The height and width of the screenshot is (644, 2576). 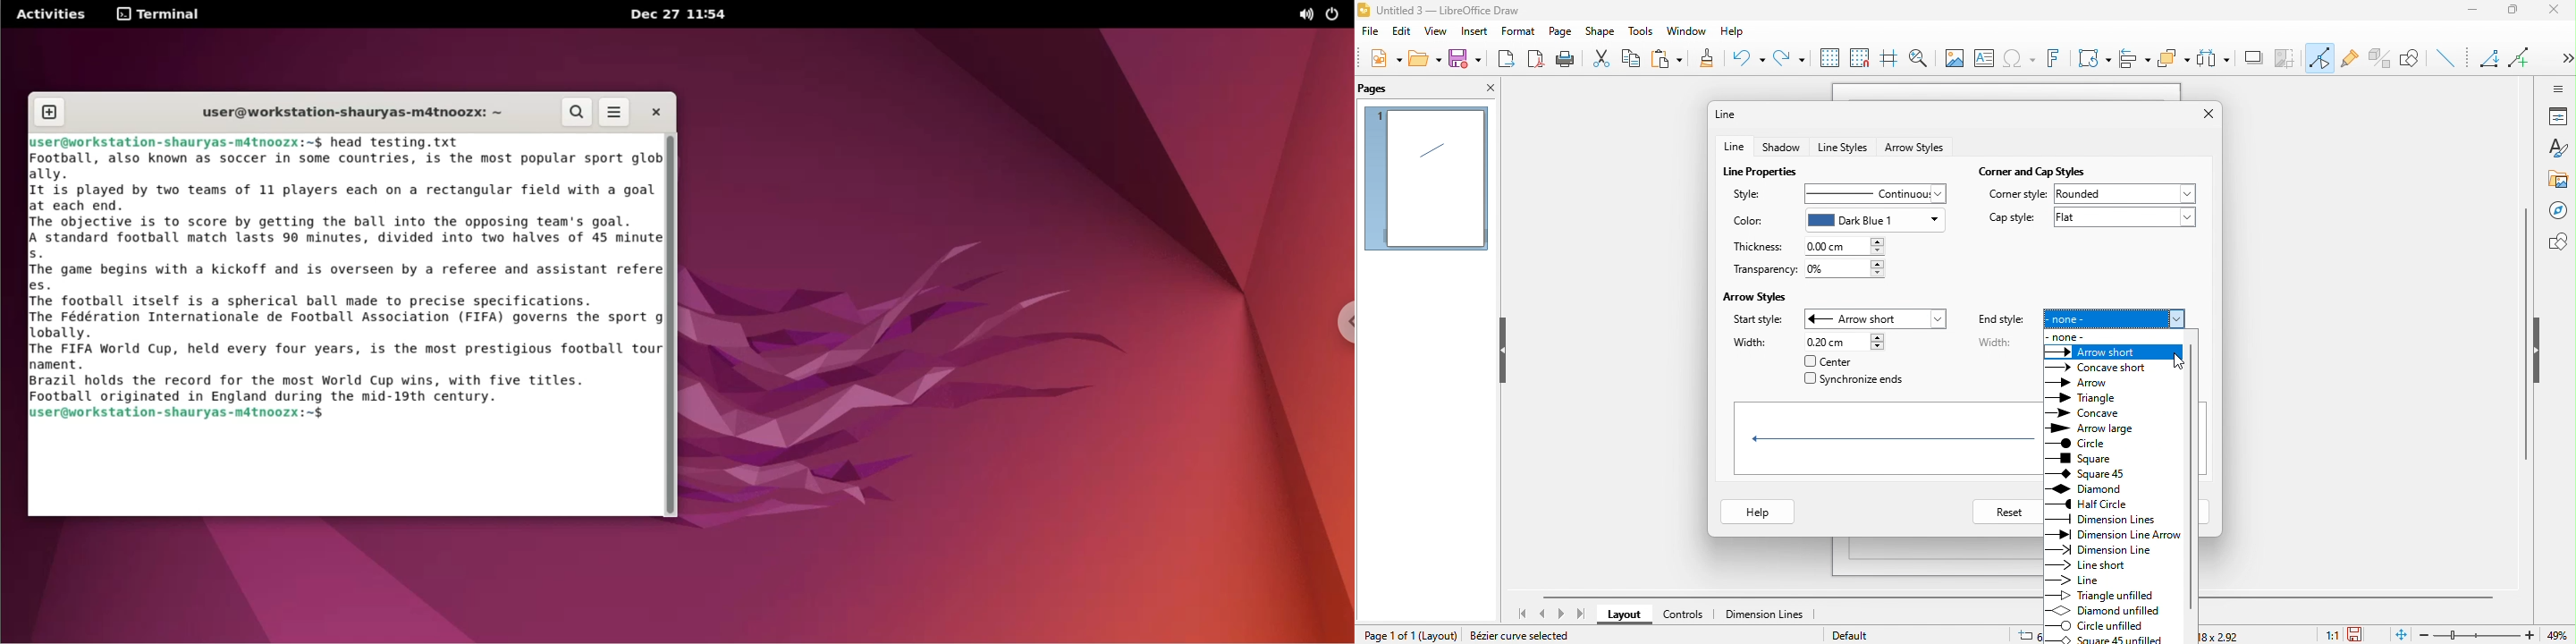 What do you see at coordinates (2557, 210) in the screenshot?
I see `navigator` at bounding box center [2557, 210].